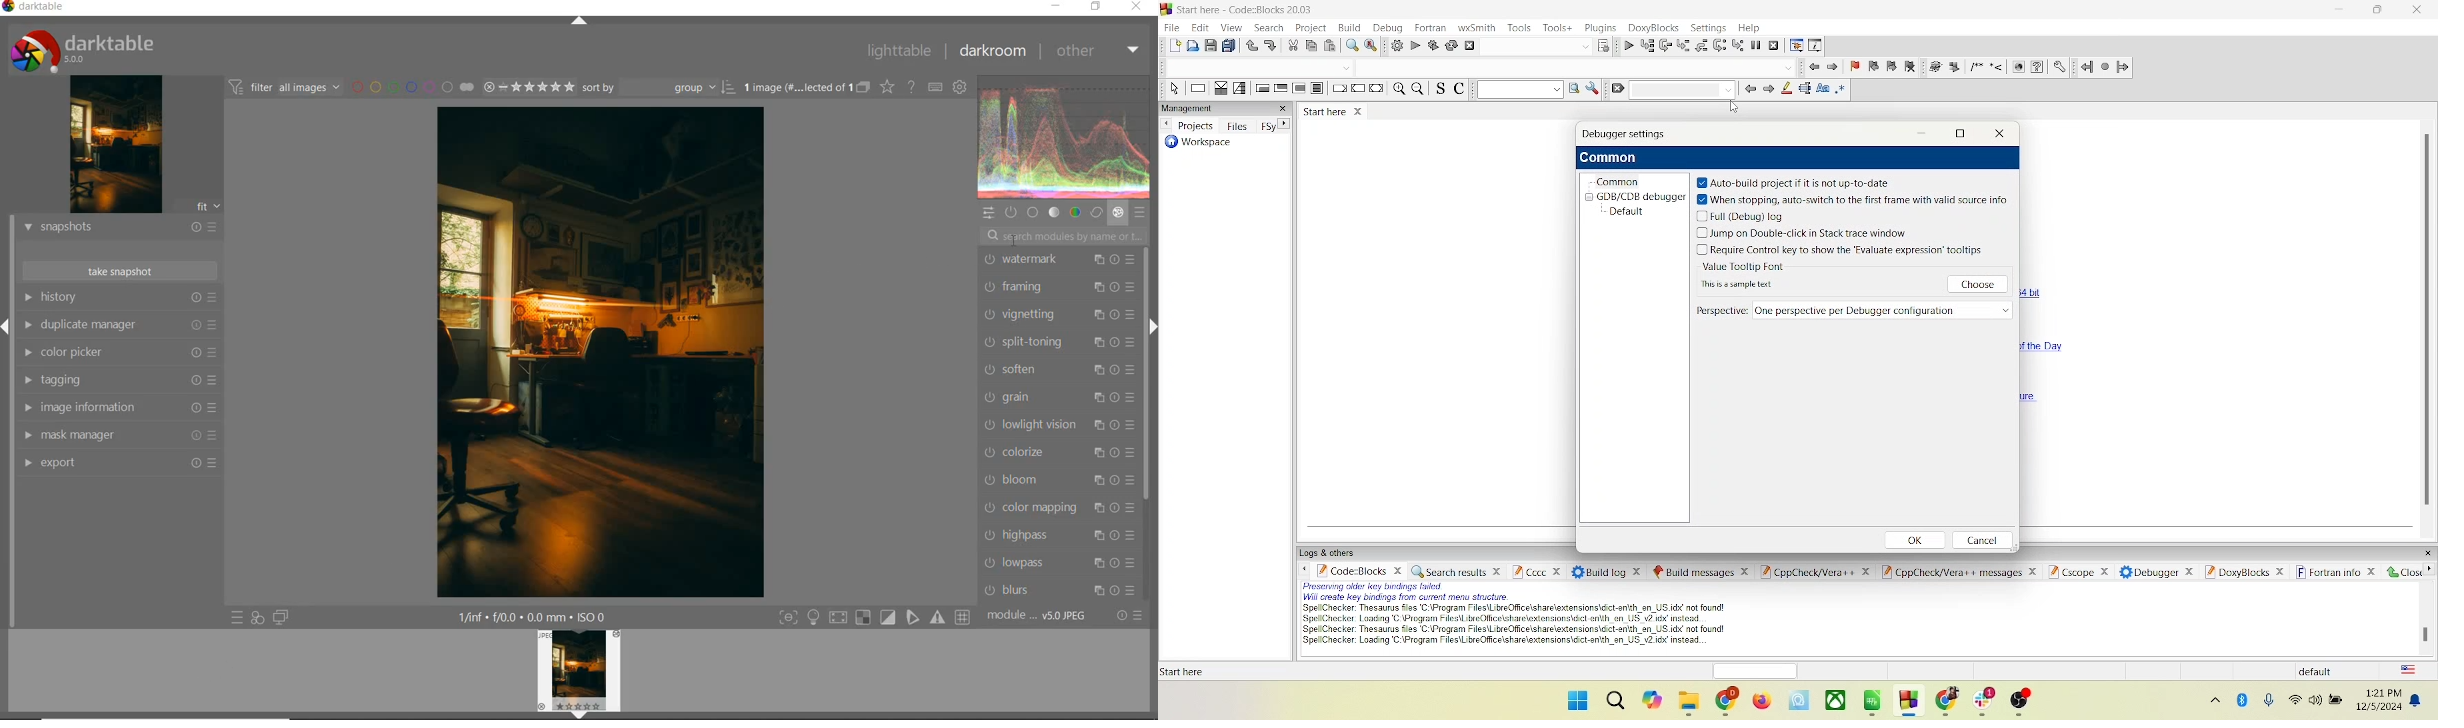  What do you see at coordinates (1925, 133) in the screenshot?
I see `minimize` at bounding box center [1925, 133].